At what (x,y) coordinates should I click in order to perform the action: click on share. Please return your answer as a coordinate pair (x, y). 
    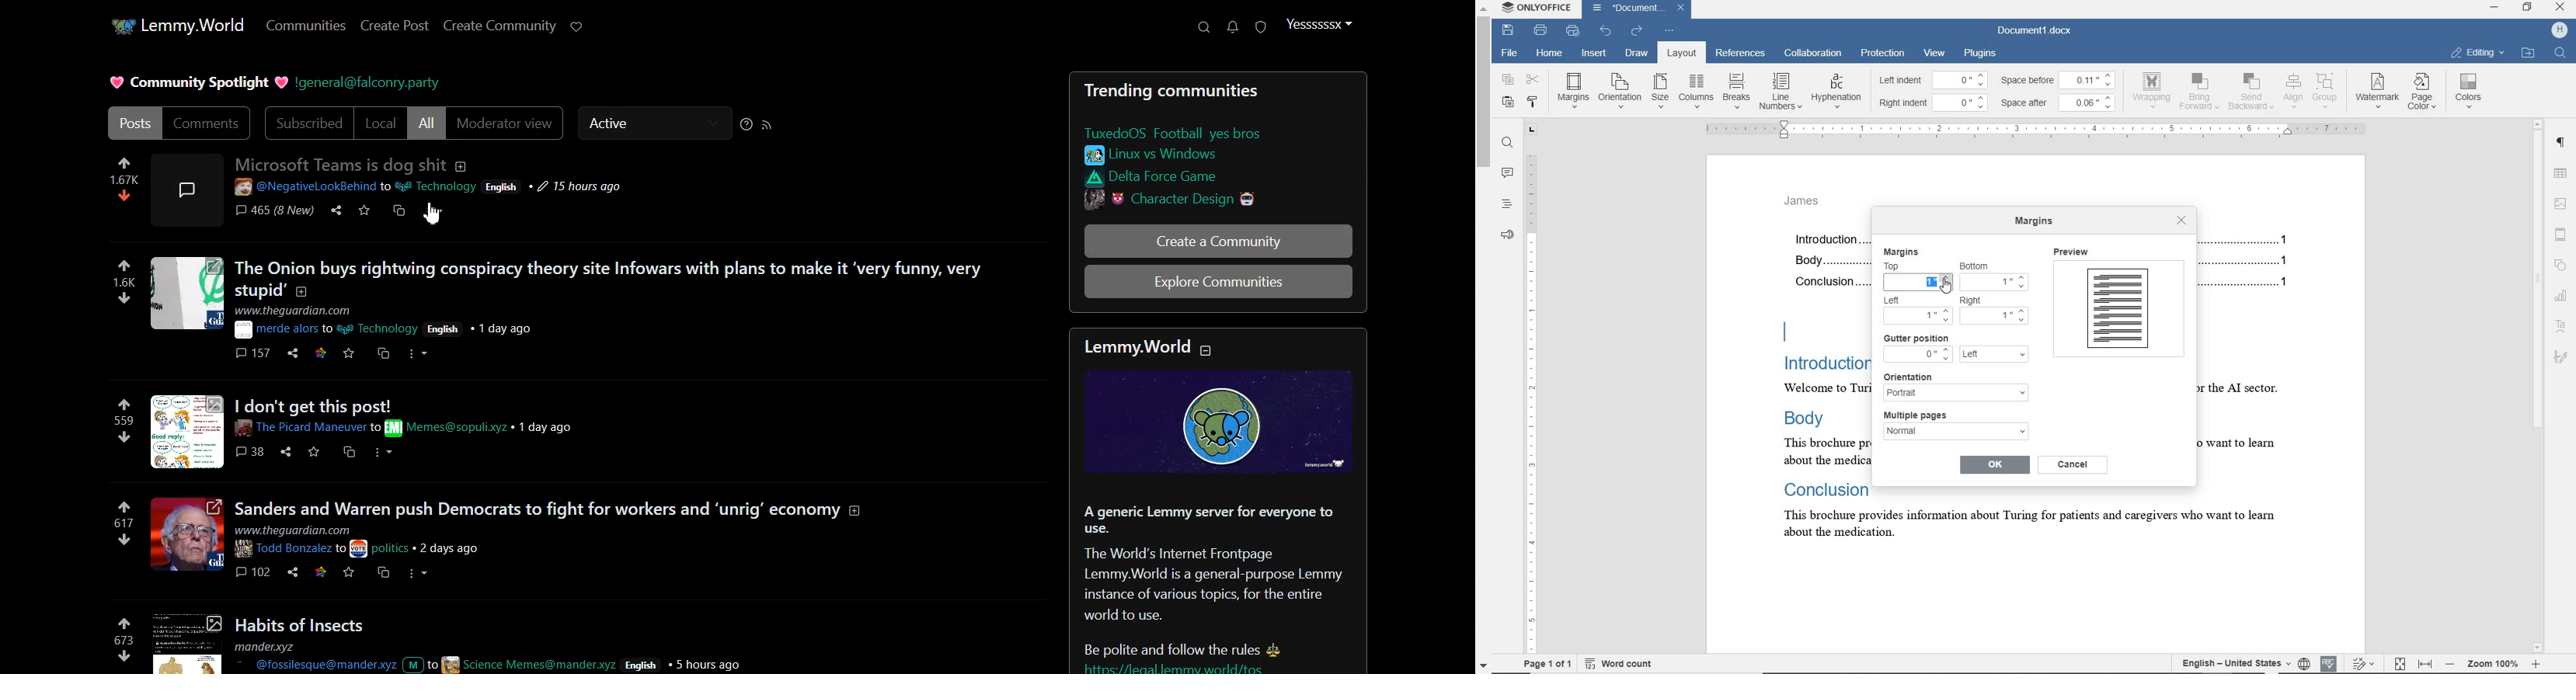
    Looking at the image, I should click on (293, 355).